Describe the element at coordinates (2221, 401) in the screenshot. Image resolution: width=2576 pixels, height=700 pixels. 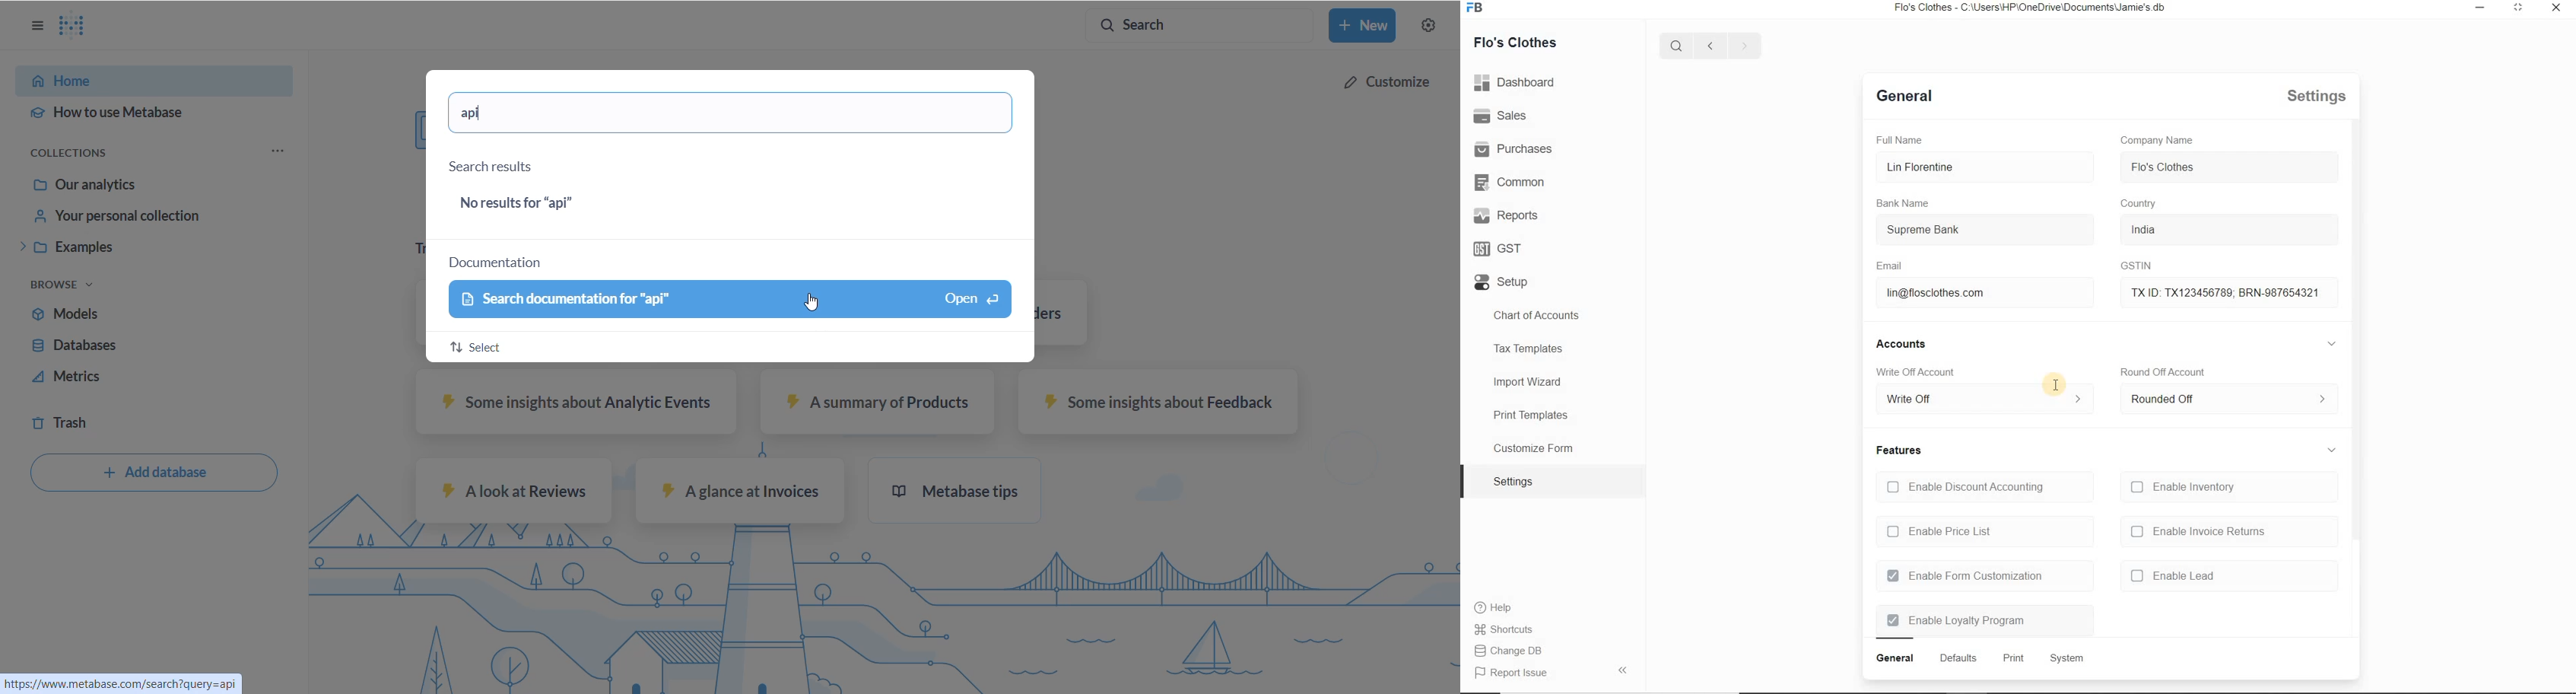
I see `Rounded Off` at that location.